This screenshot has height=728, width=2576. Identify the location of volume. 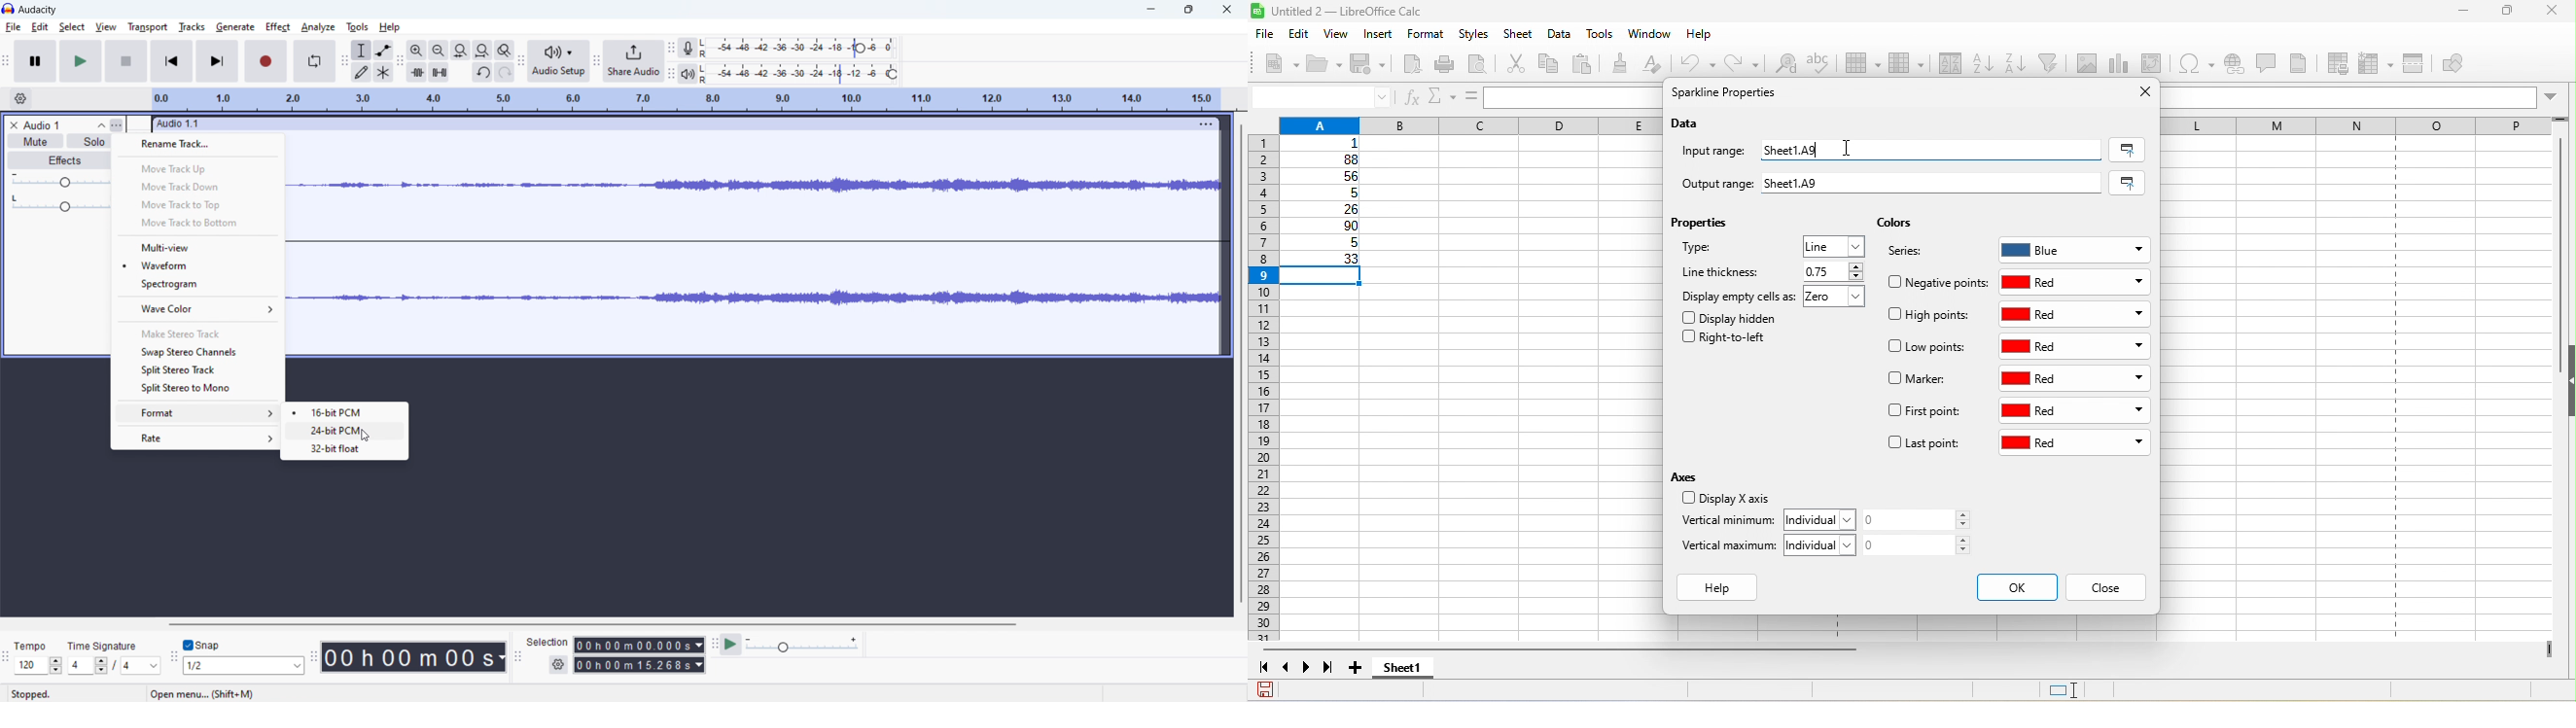
(61, 179).